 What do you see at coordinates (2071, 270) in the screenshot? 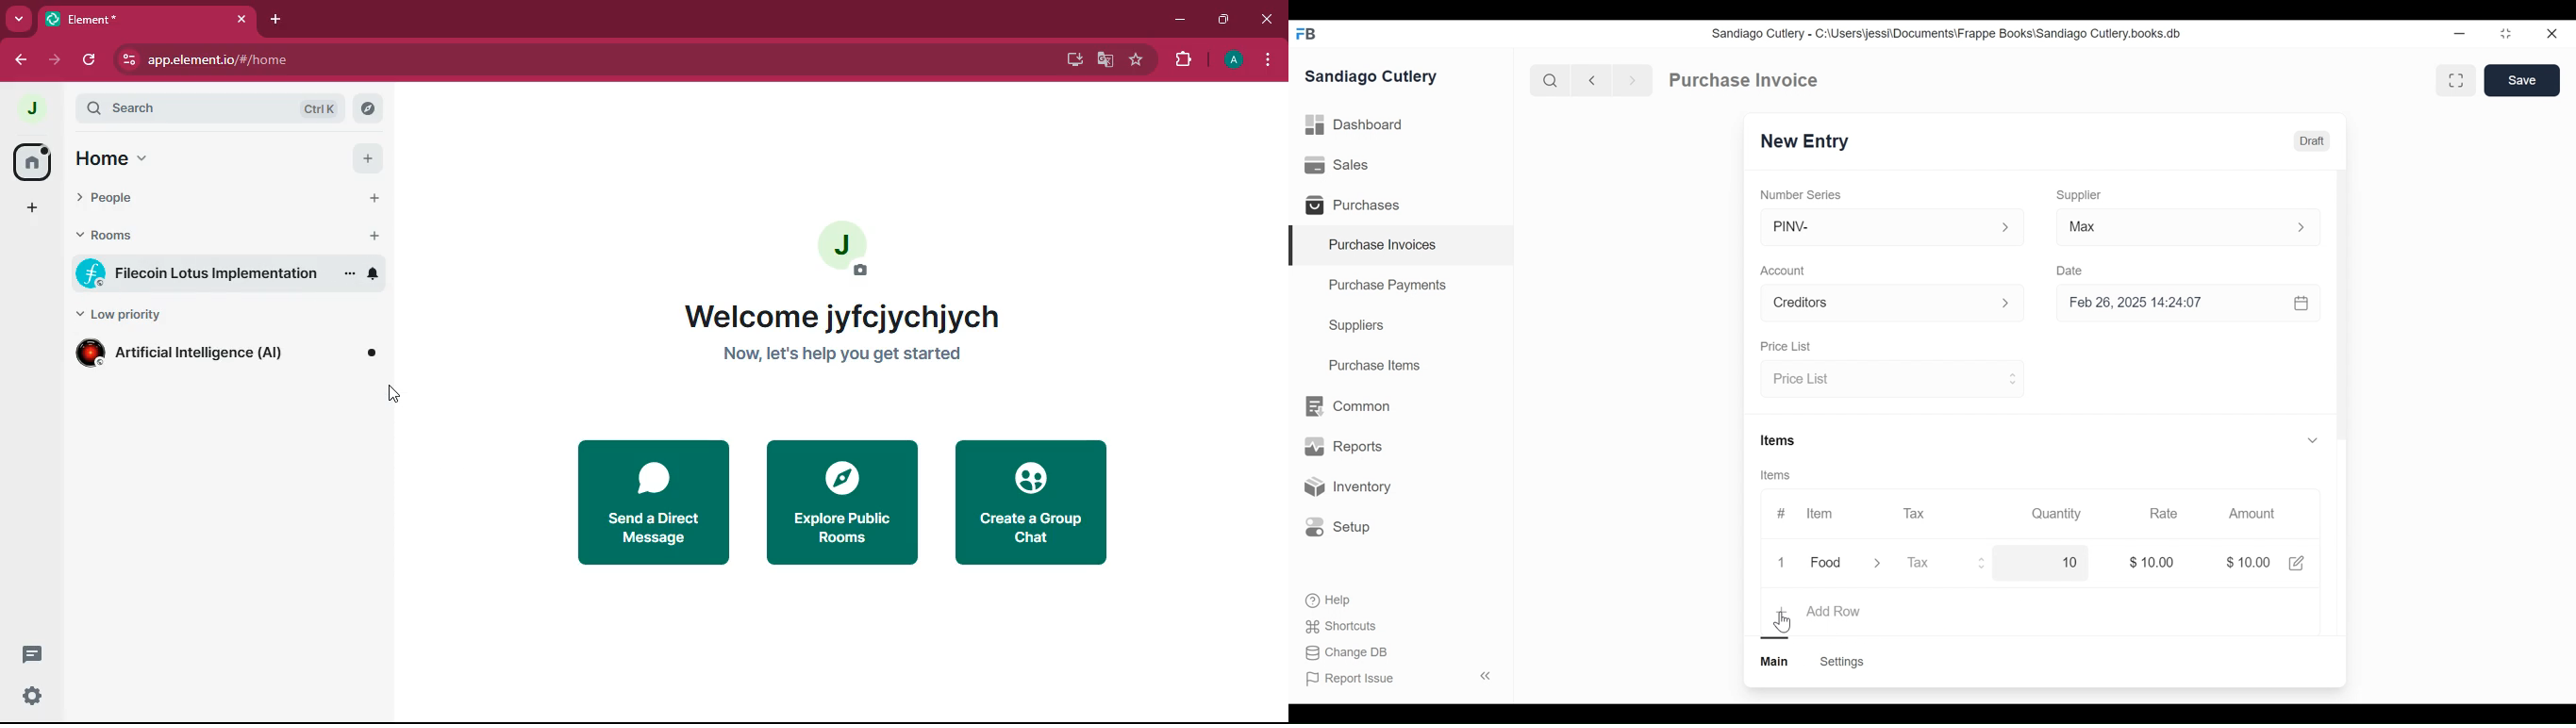
I see `Date` at bounding box center [2071, 270].